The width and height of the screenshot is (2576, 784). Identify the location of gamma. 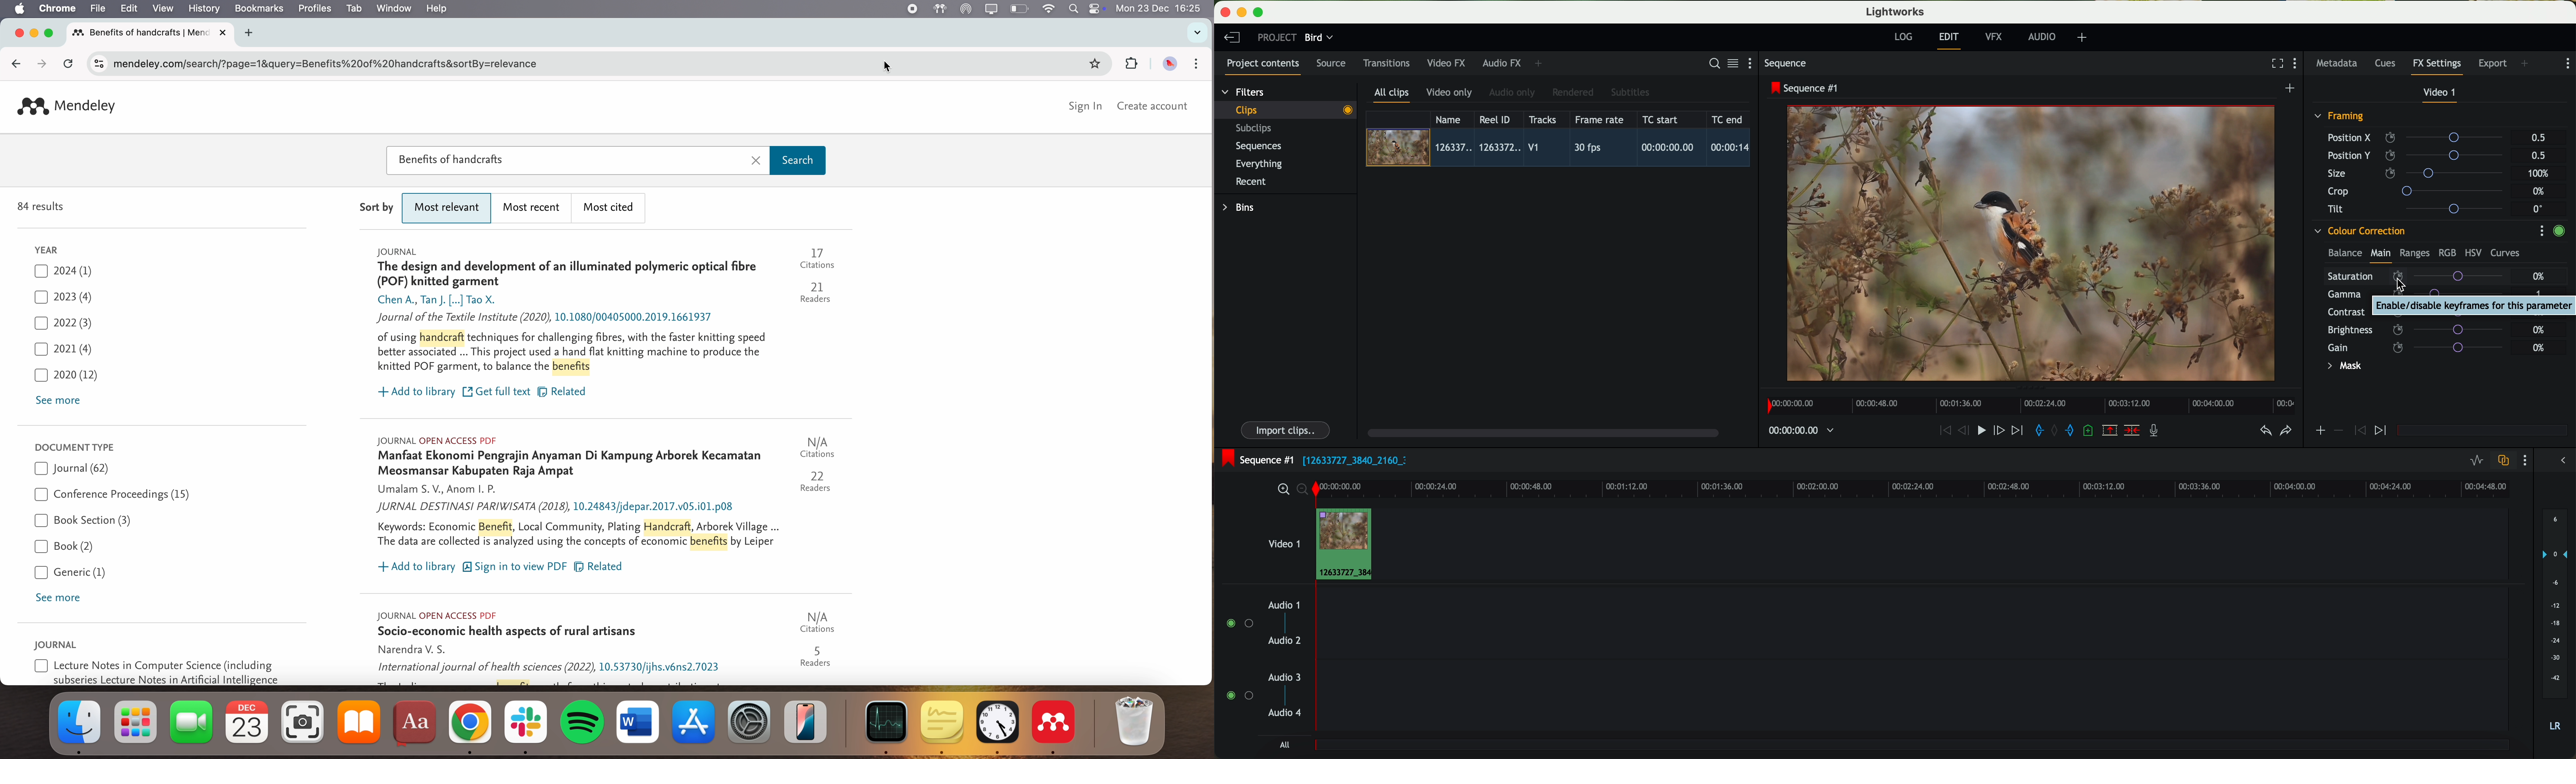
(2421, 294).